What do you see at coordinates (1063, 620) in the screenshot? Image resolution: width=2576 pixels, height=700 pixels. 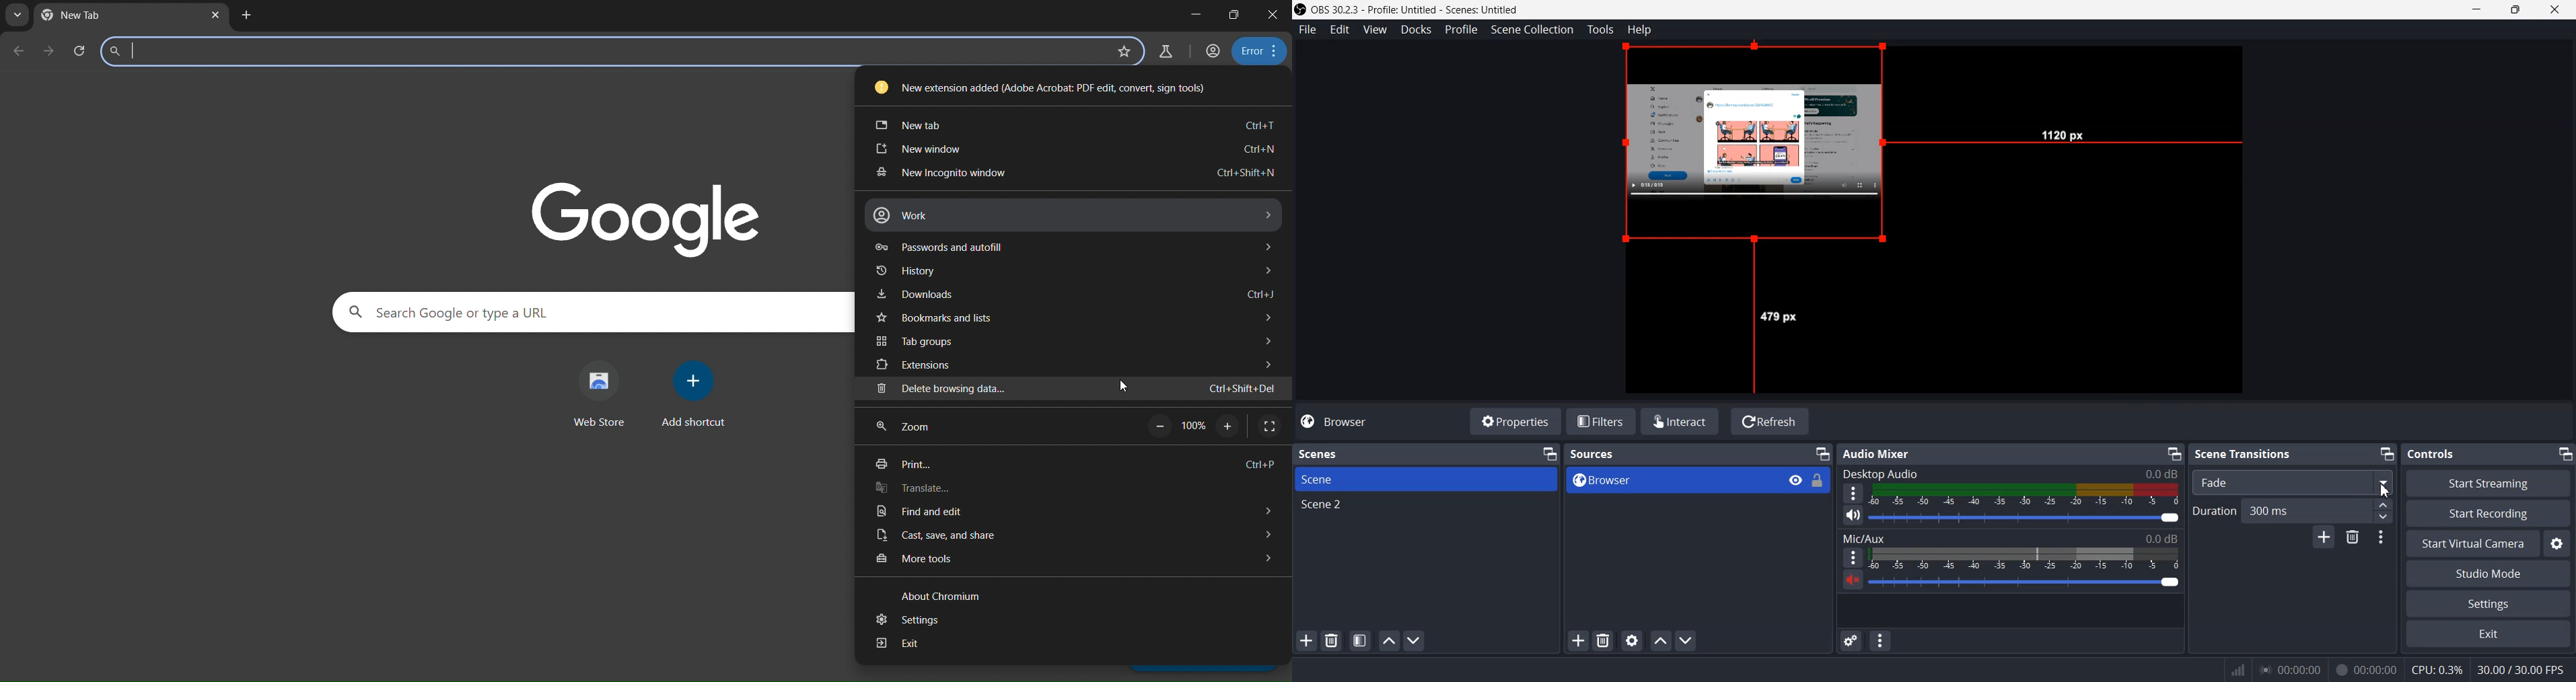 I see `settings` at bounding box center [1063, 620].